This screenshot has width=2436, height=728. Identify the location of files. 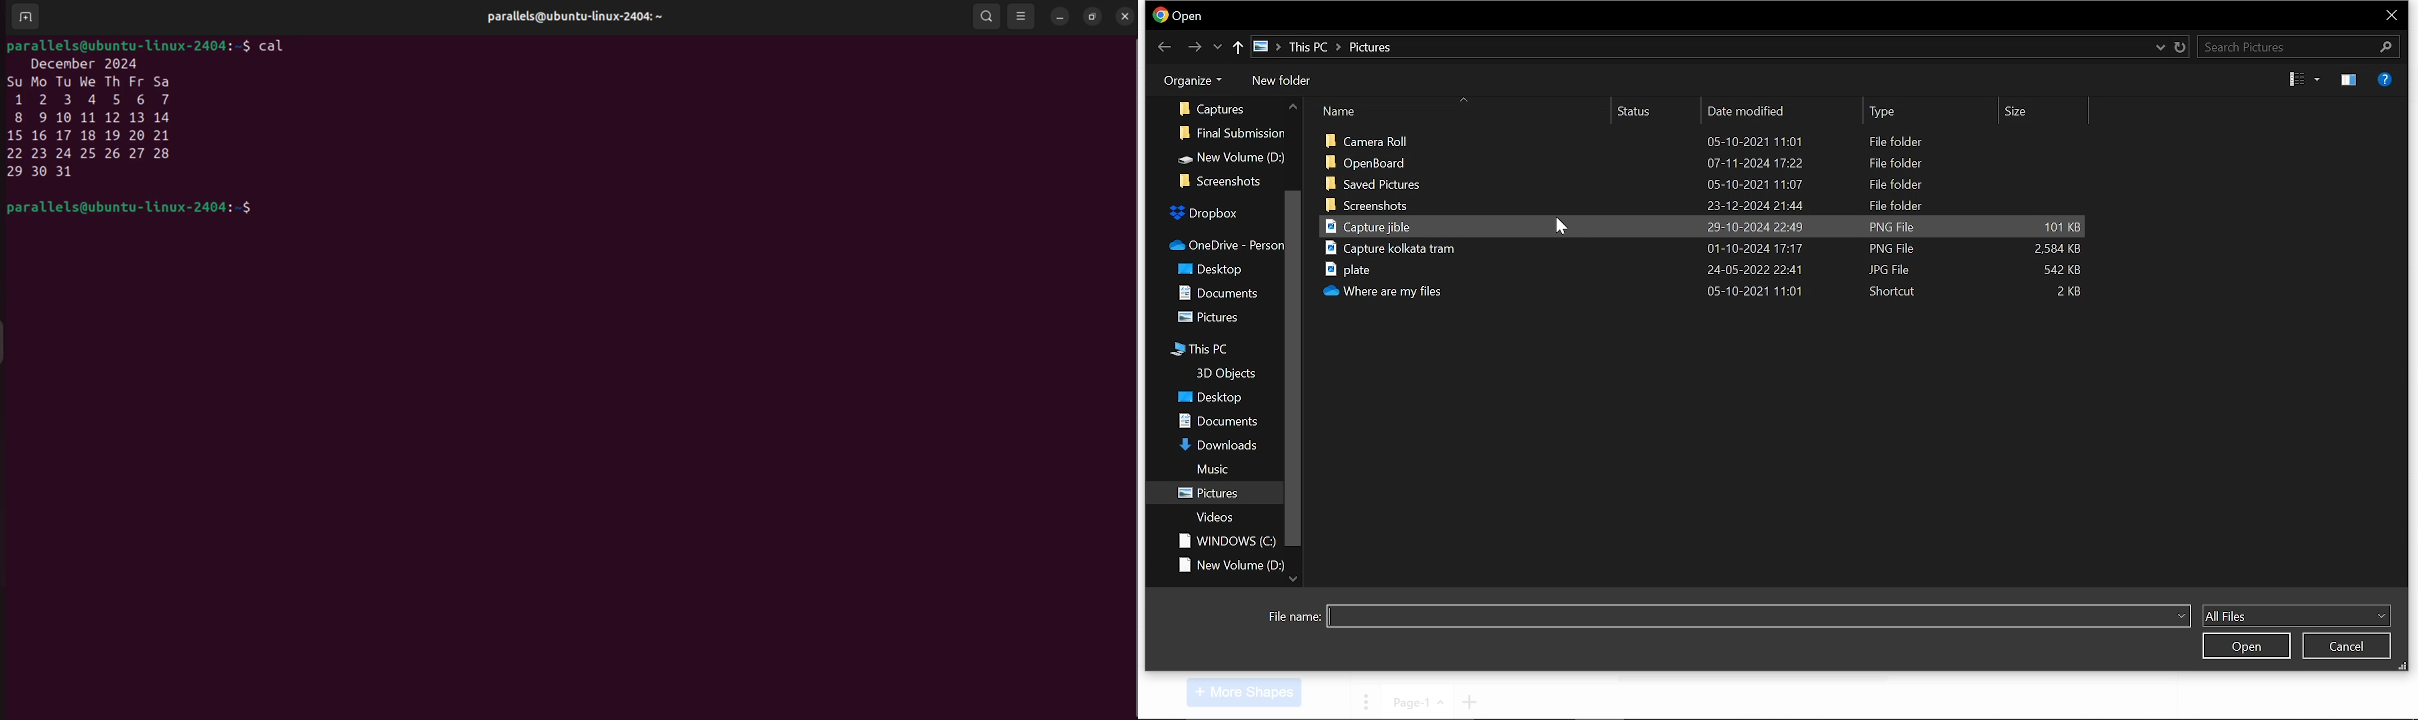
(1706, 163).